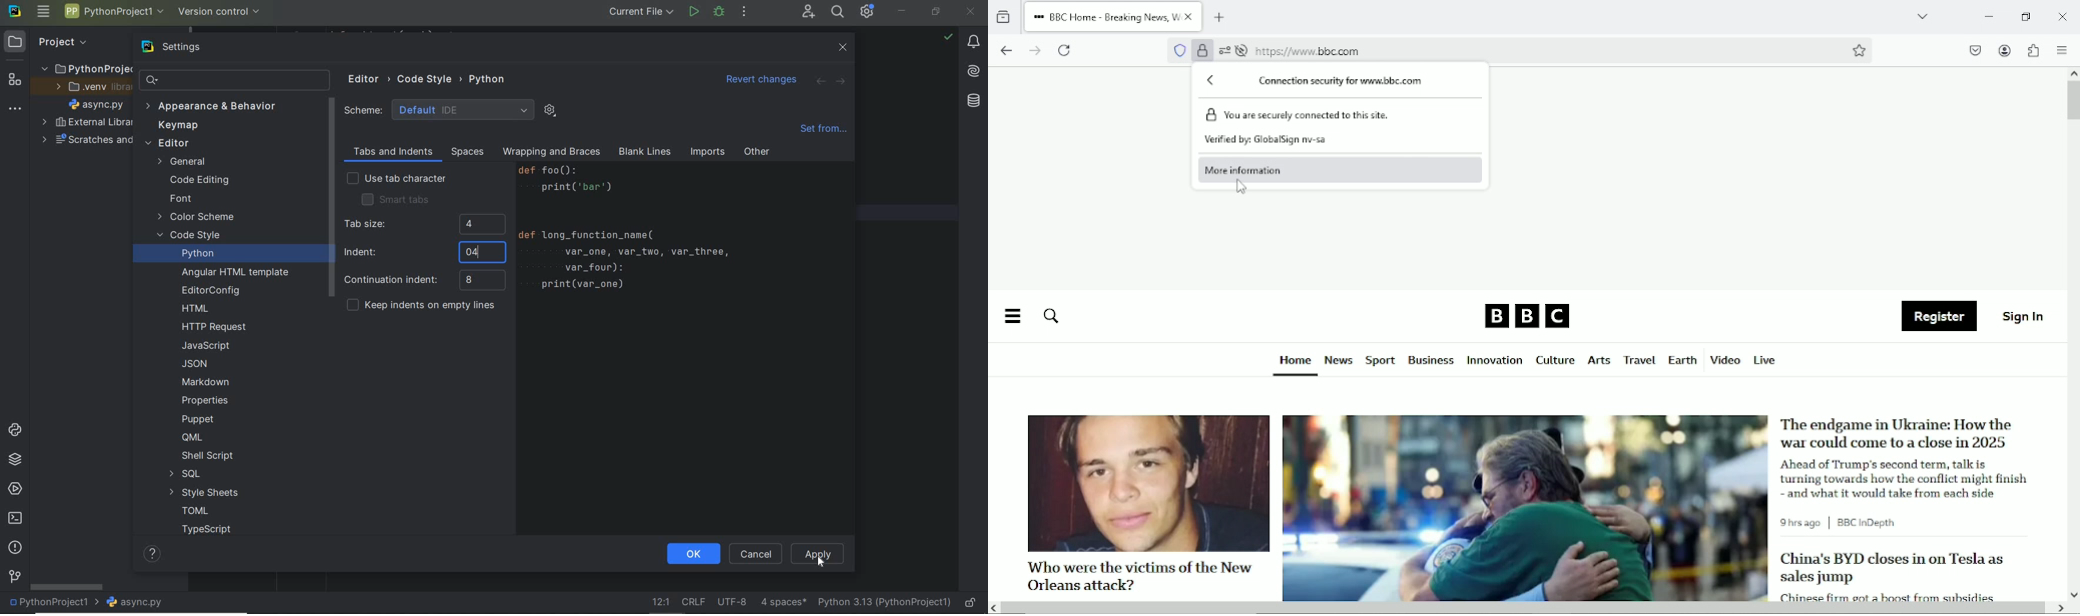  Describe the element at coordinates (1725, 359) in the screenshot. I see `Video` at that location.